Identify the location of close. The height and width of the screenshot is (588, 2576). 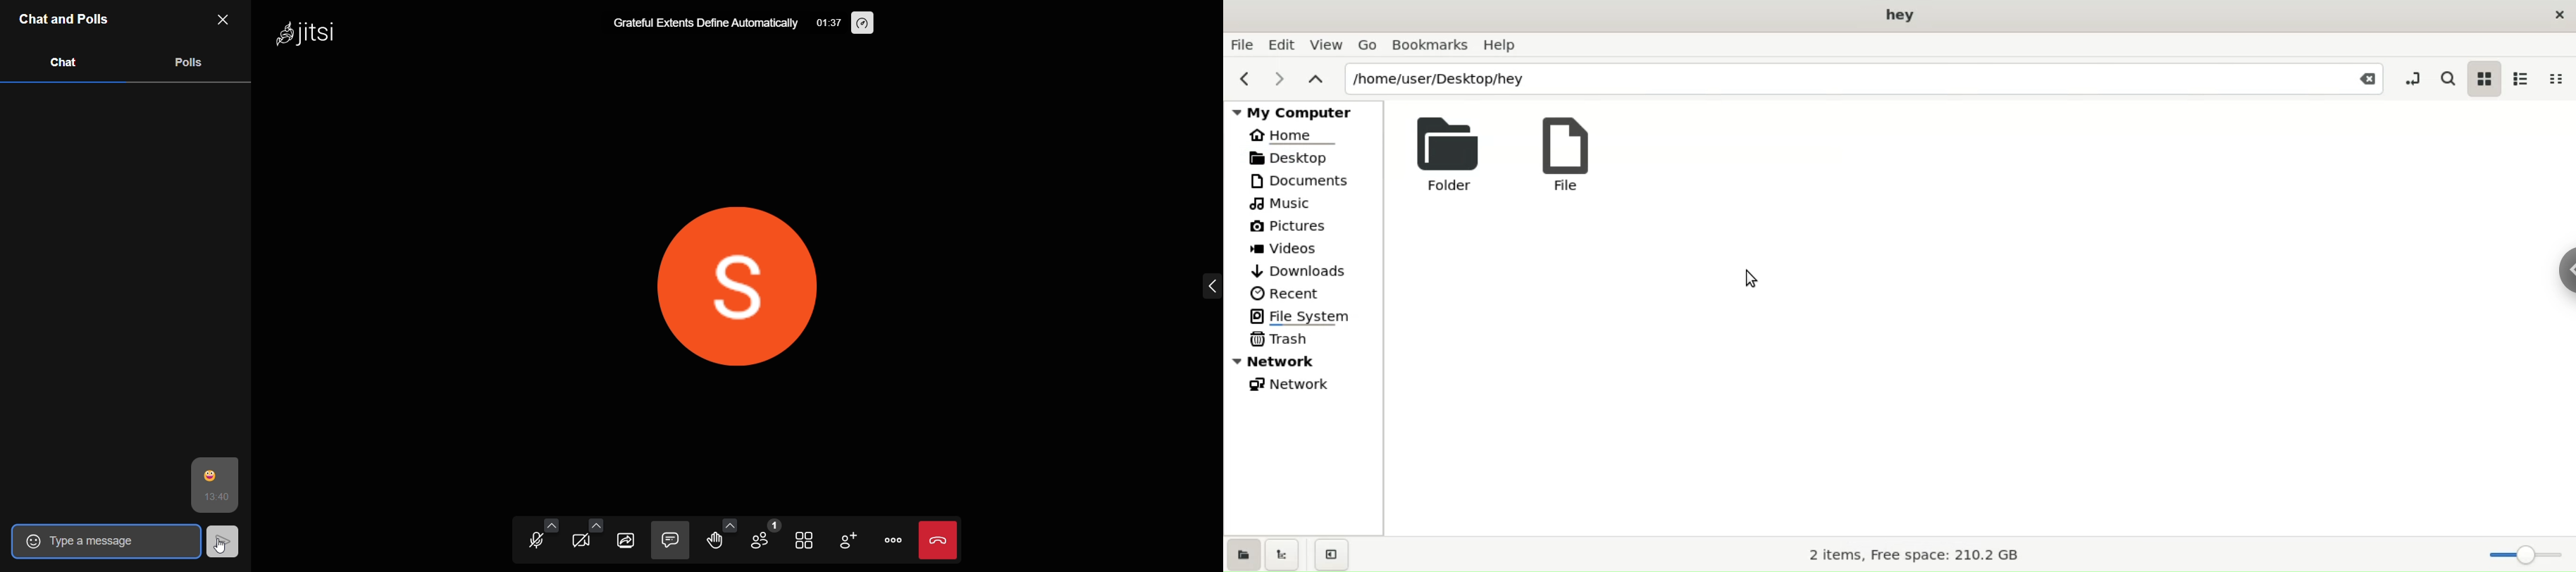
(2558, 18).